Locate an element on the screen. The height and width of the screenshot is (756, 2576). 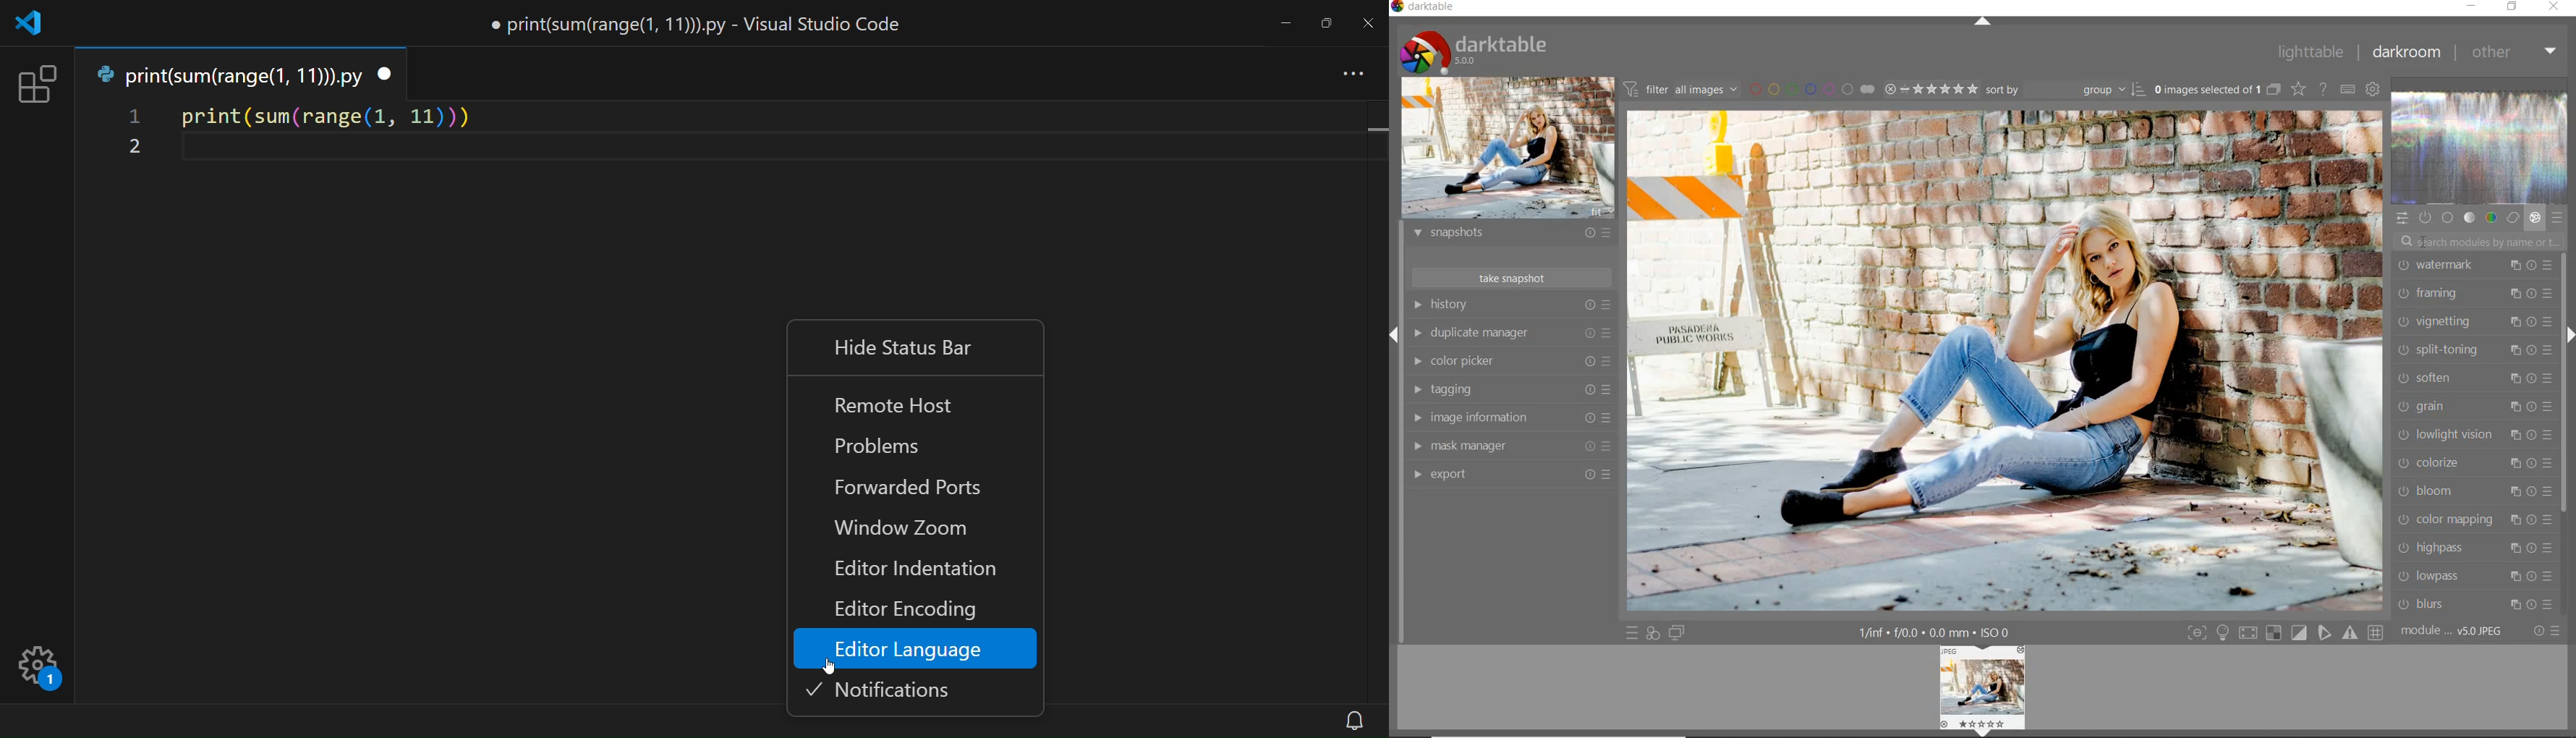
sort is located at coordinates (2066, 92).